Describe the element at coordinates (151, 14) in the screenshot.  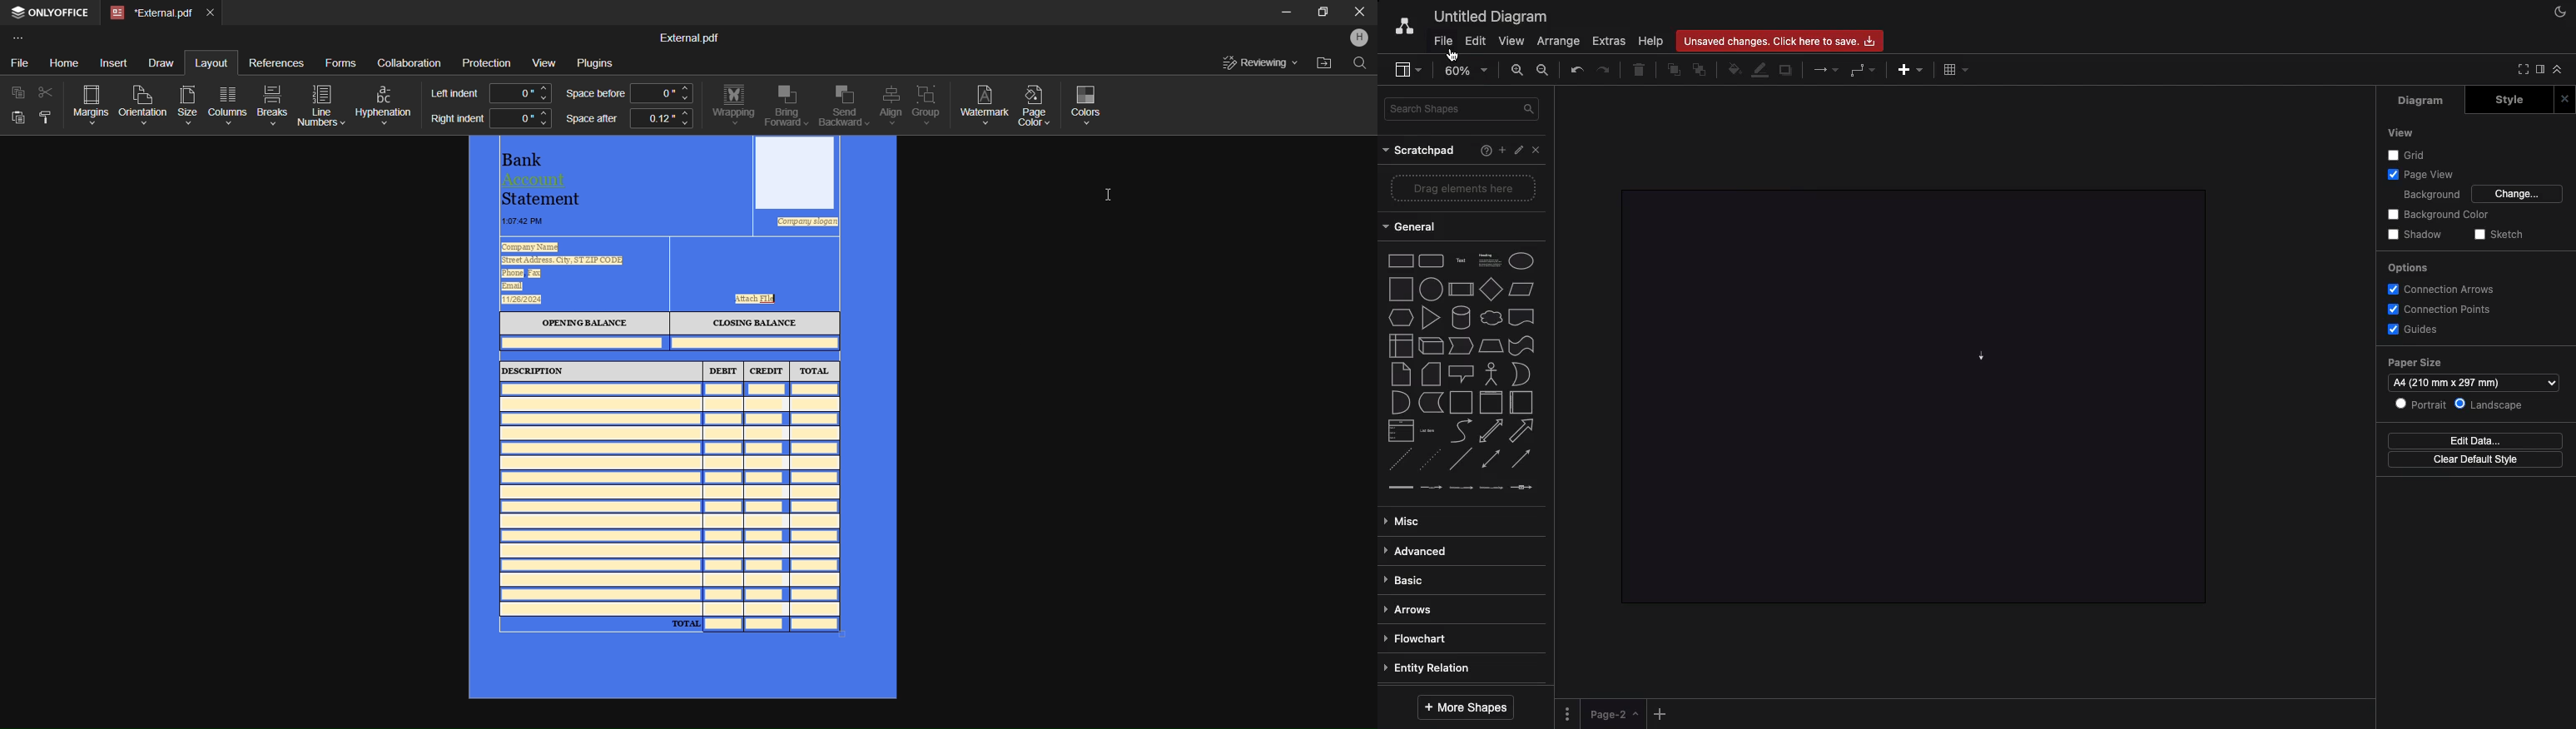
I see `External.pdf(Current File Tab)` at that location.